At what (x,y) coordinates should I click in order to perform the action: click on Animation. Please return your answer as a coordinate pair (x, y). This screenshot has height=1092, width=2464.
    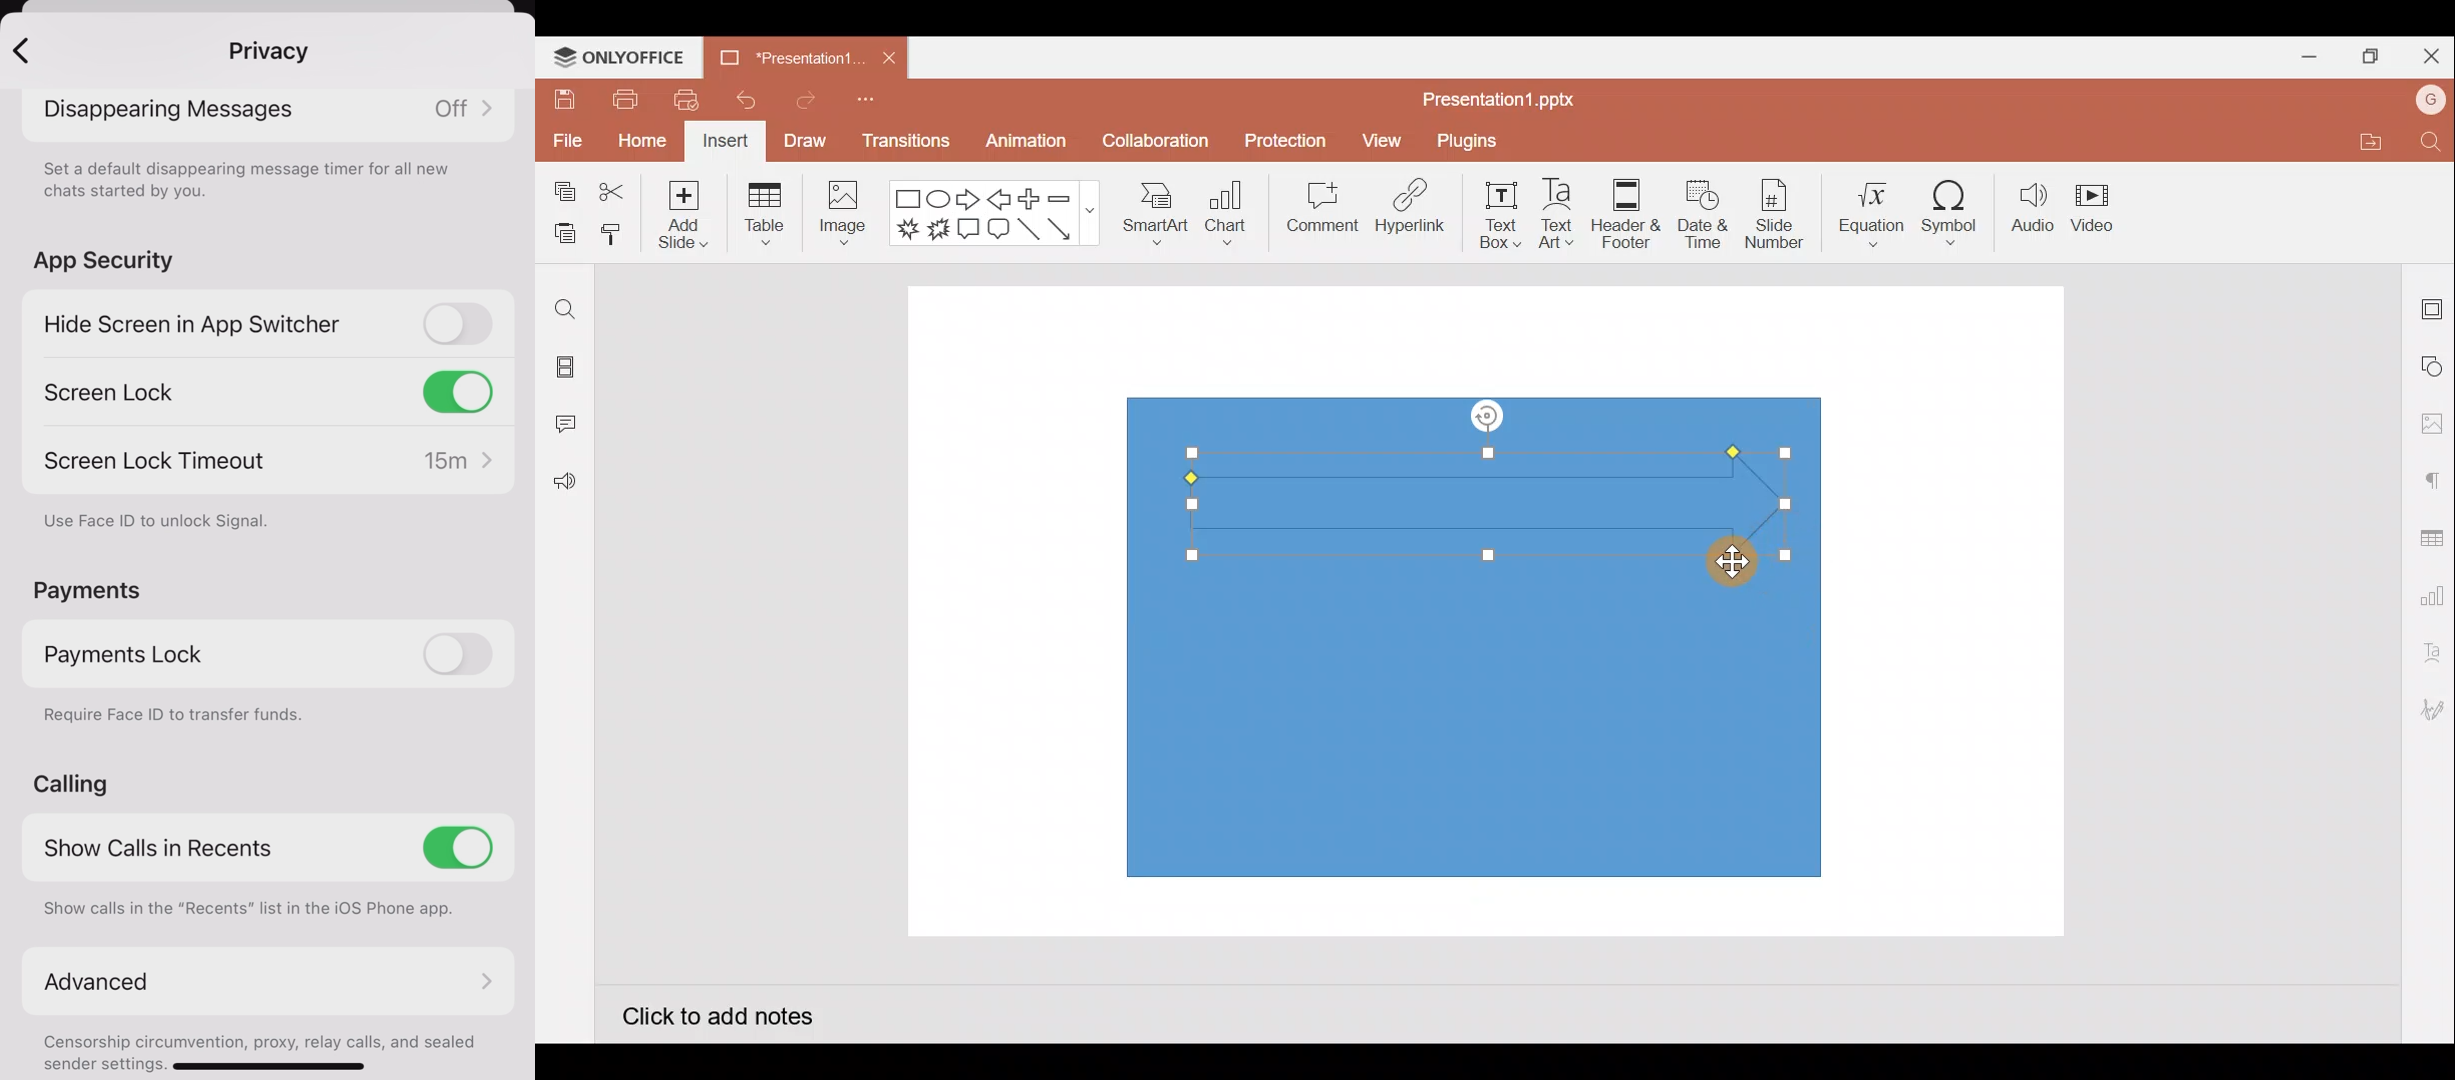
    Looking at the image, I should click on (1028, 146).